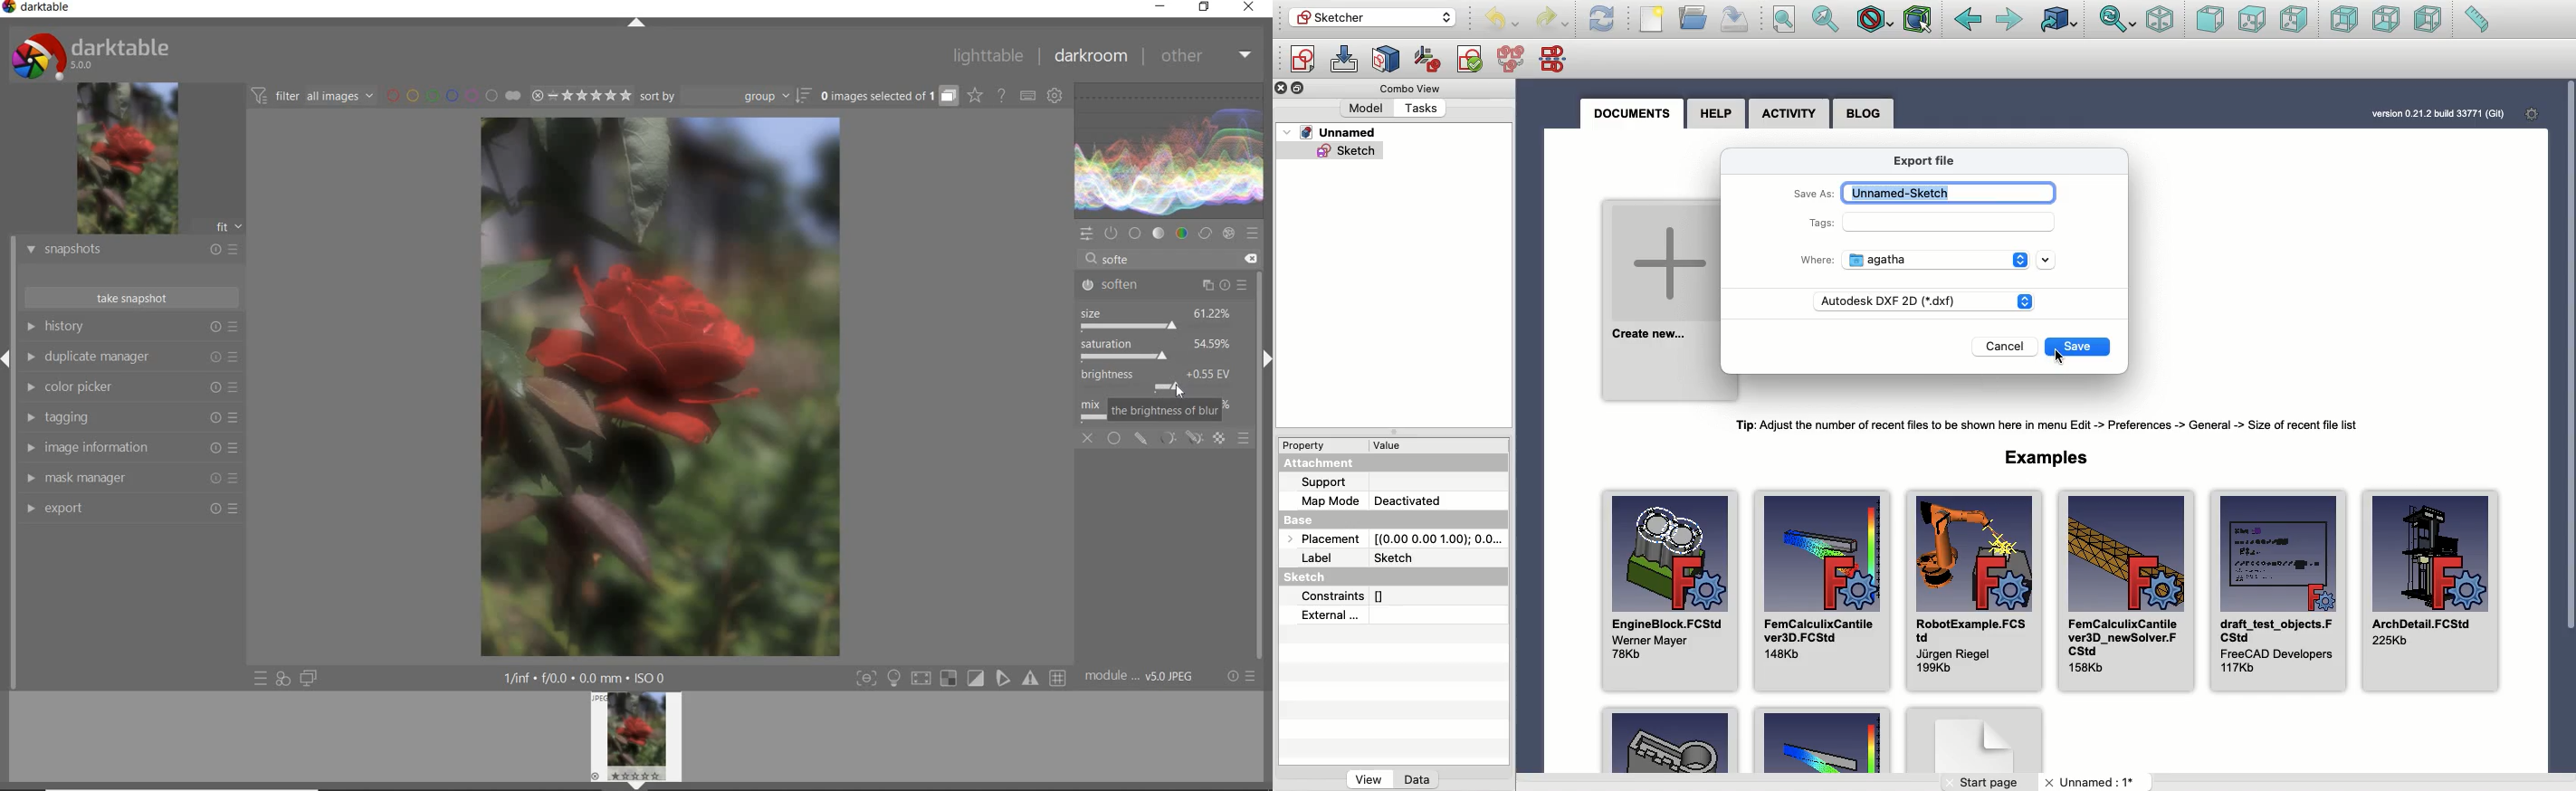 The width and height of the screenshot is (2576, 812). I want to click on Rear, so click(2343, 21).